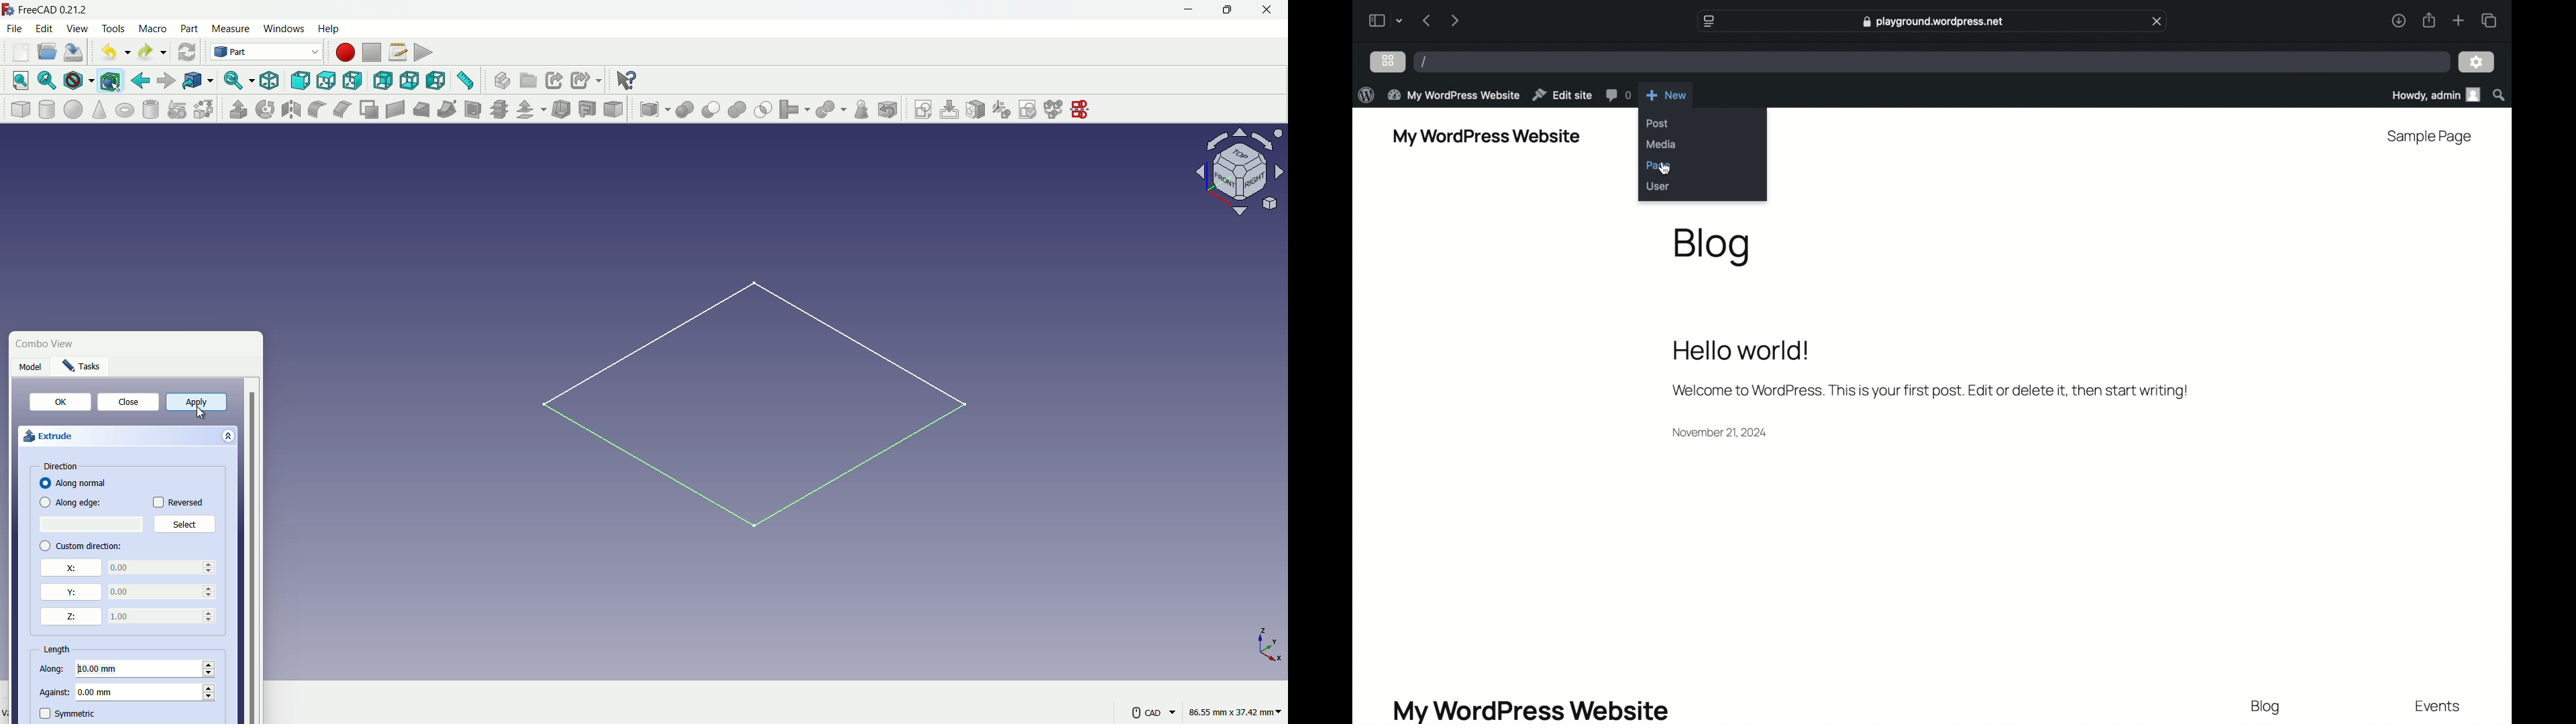  I want to click on user, so click(1657, 186).